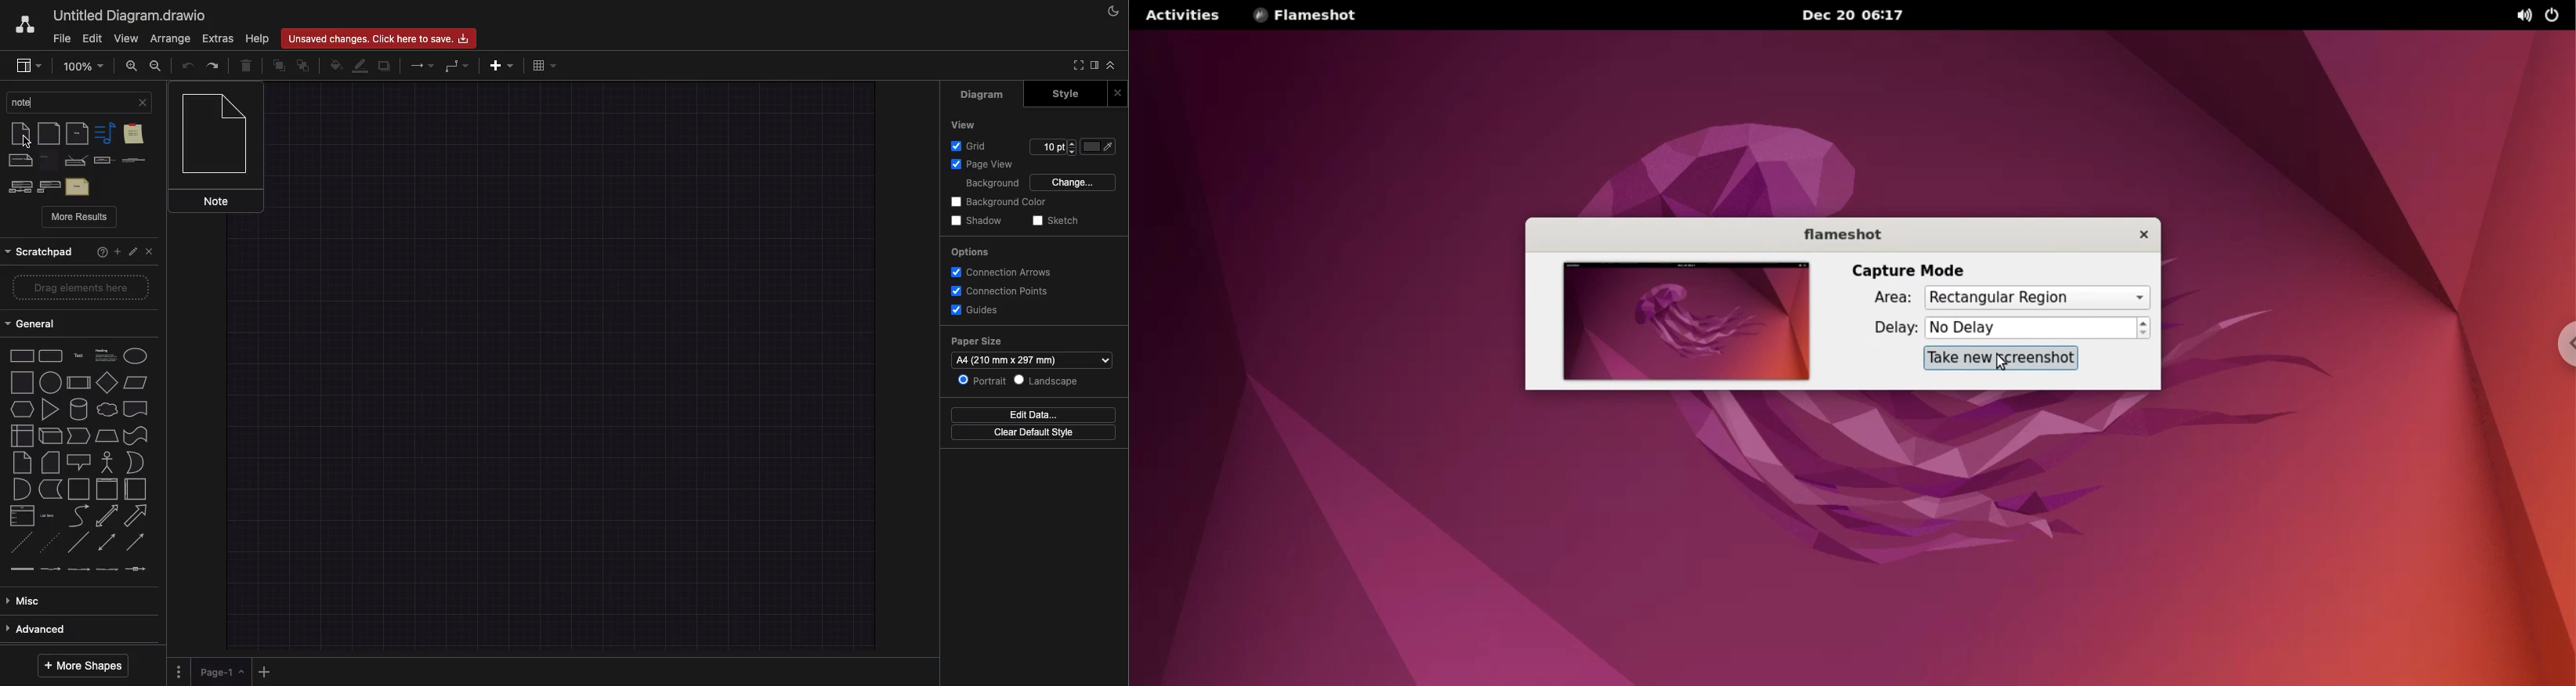 The image size is (2576, 700). I want to click on decrease grid pt, so click(1073, 153).